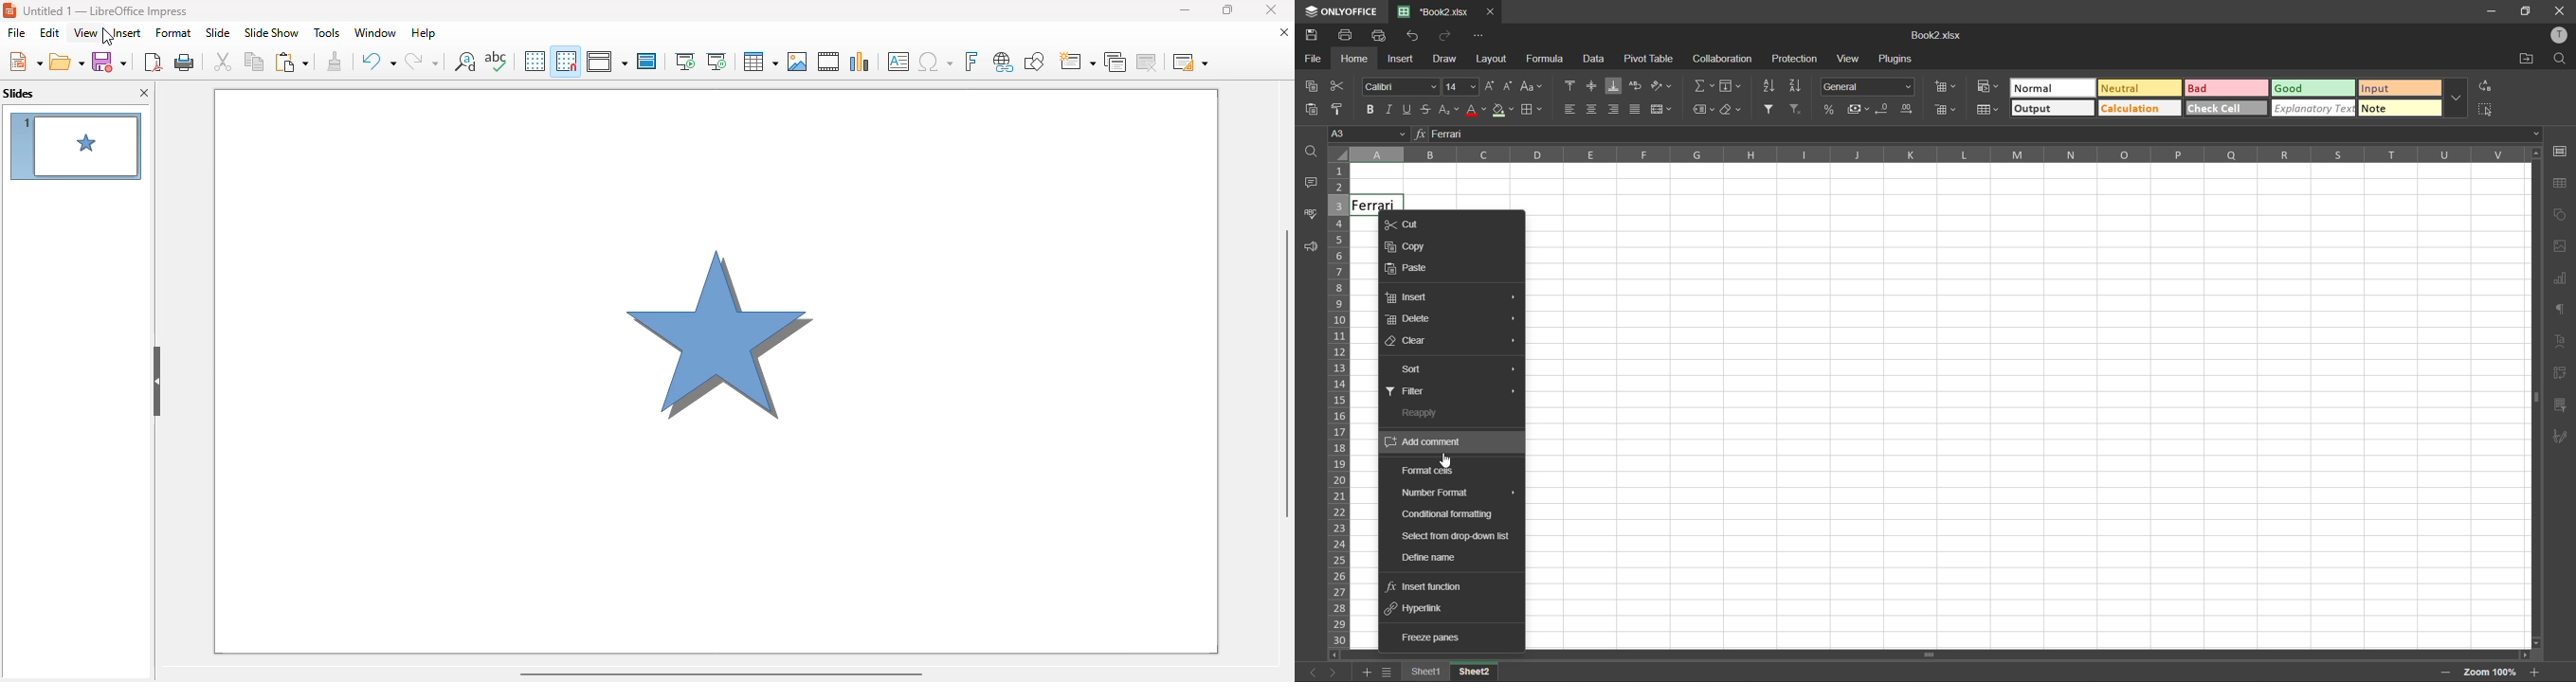 The height and width of the screenshot is (700, 2576). Describe the element at coordinates (2528, 59) in the screenshot. I see `open location` at that location.